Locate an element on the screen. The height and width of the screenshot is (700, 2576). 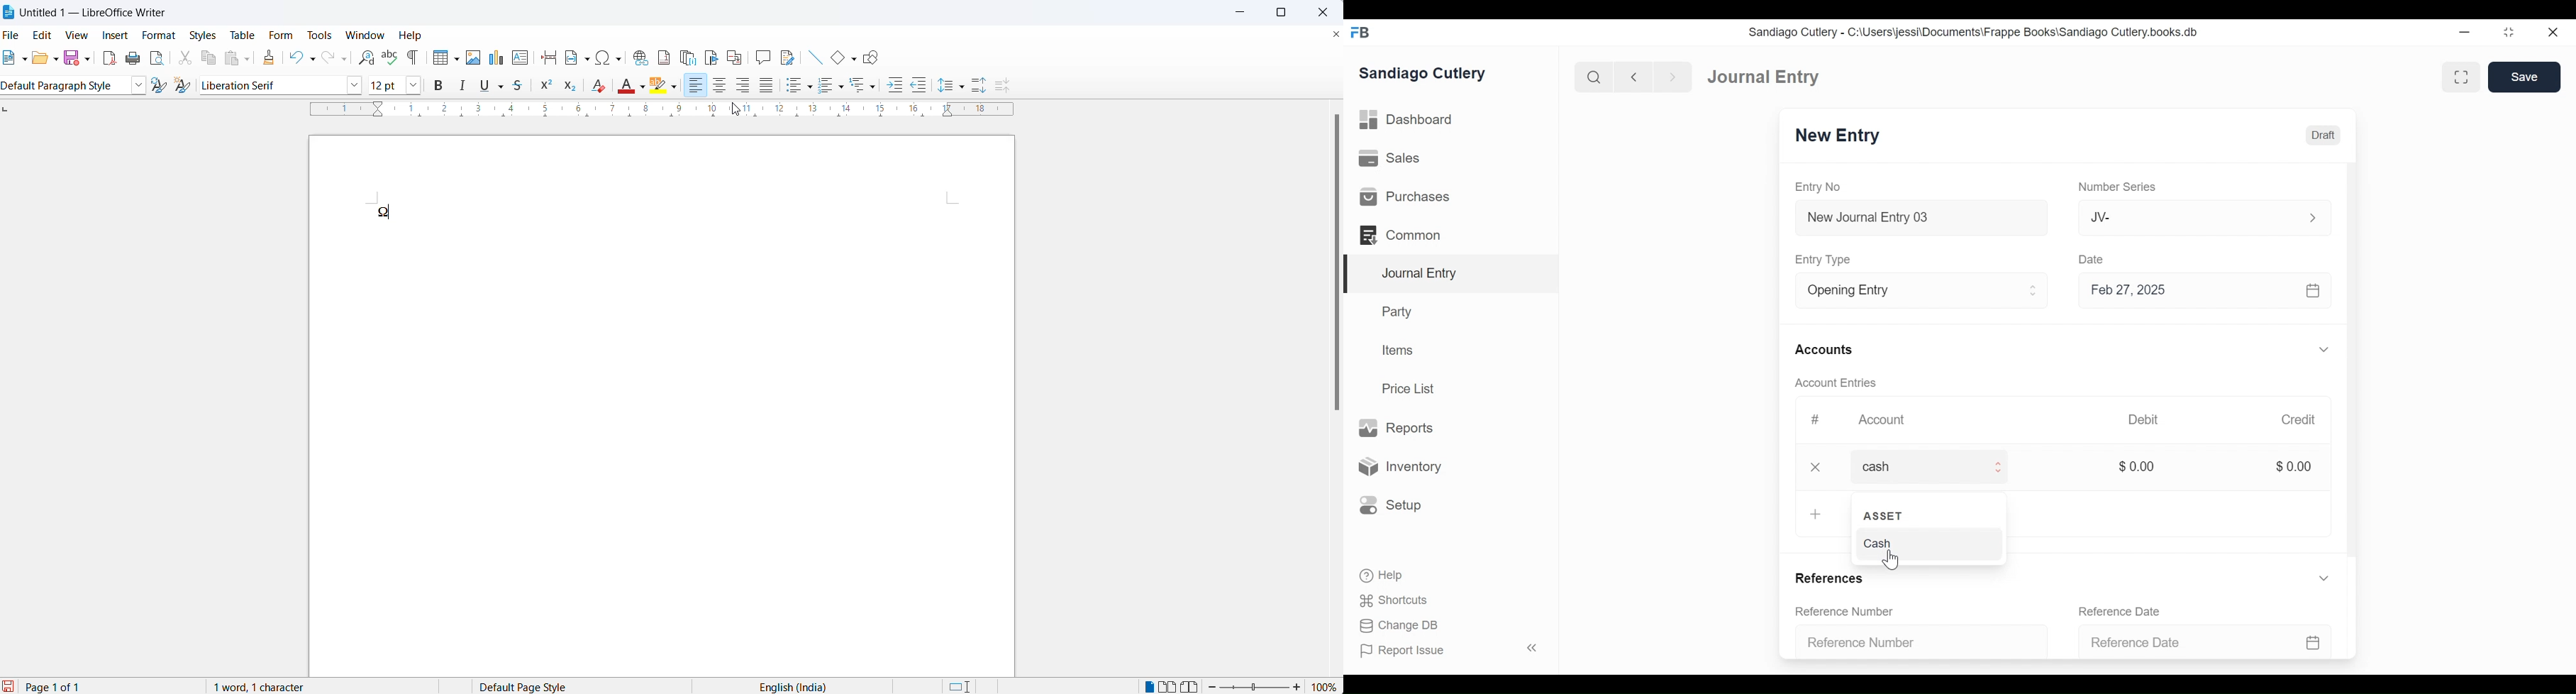
Expand is located at coordinates (1999, 467).